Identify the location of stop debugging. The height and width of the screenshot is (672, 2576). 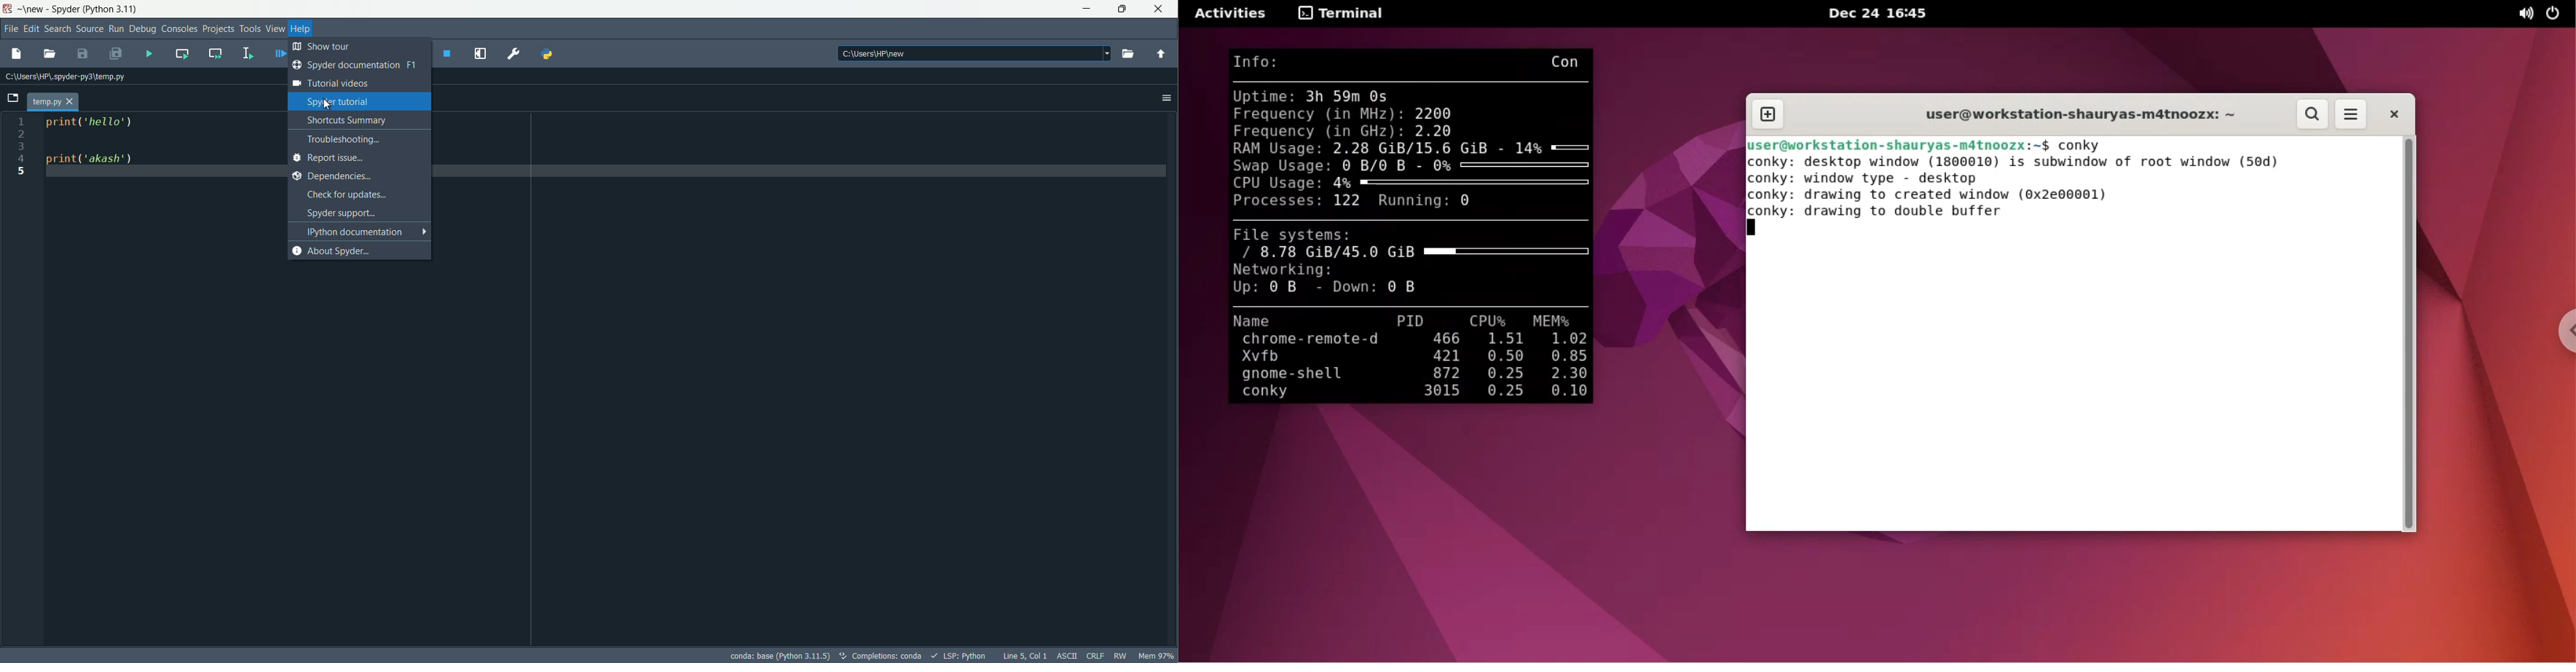
(447, 53).